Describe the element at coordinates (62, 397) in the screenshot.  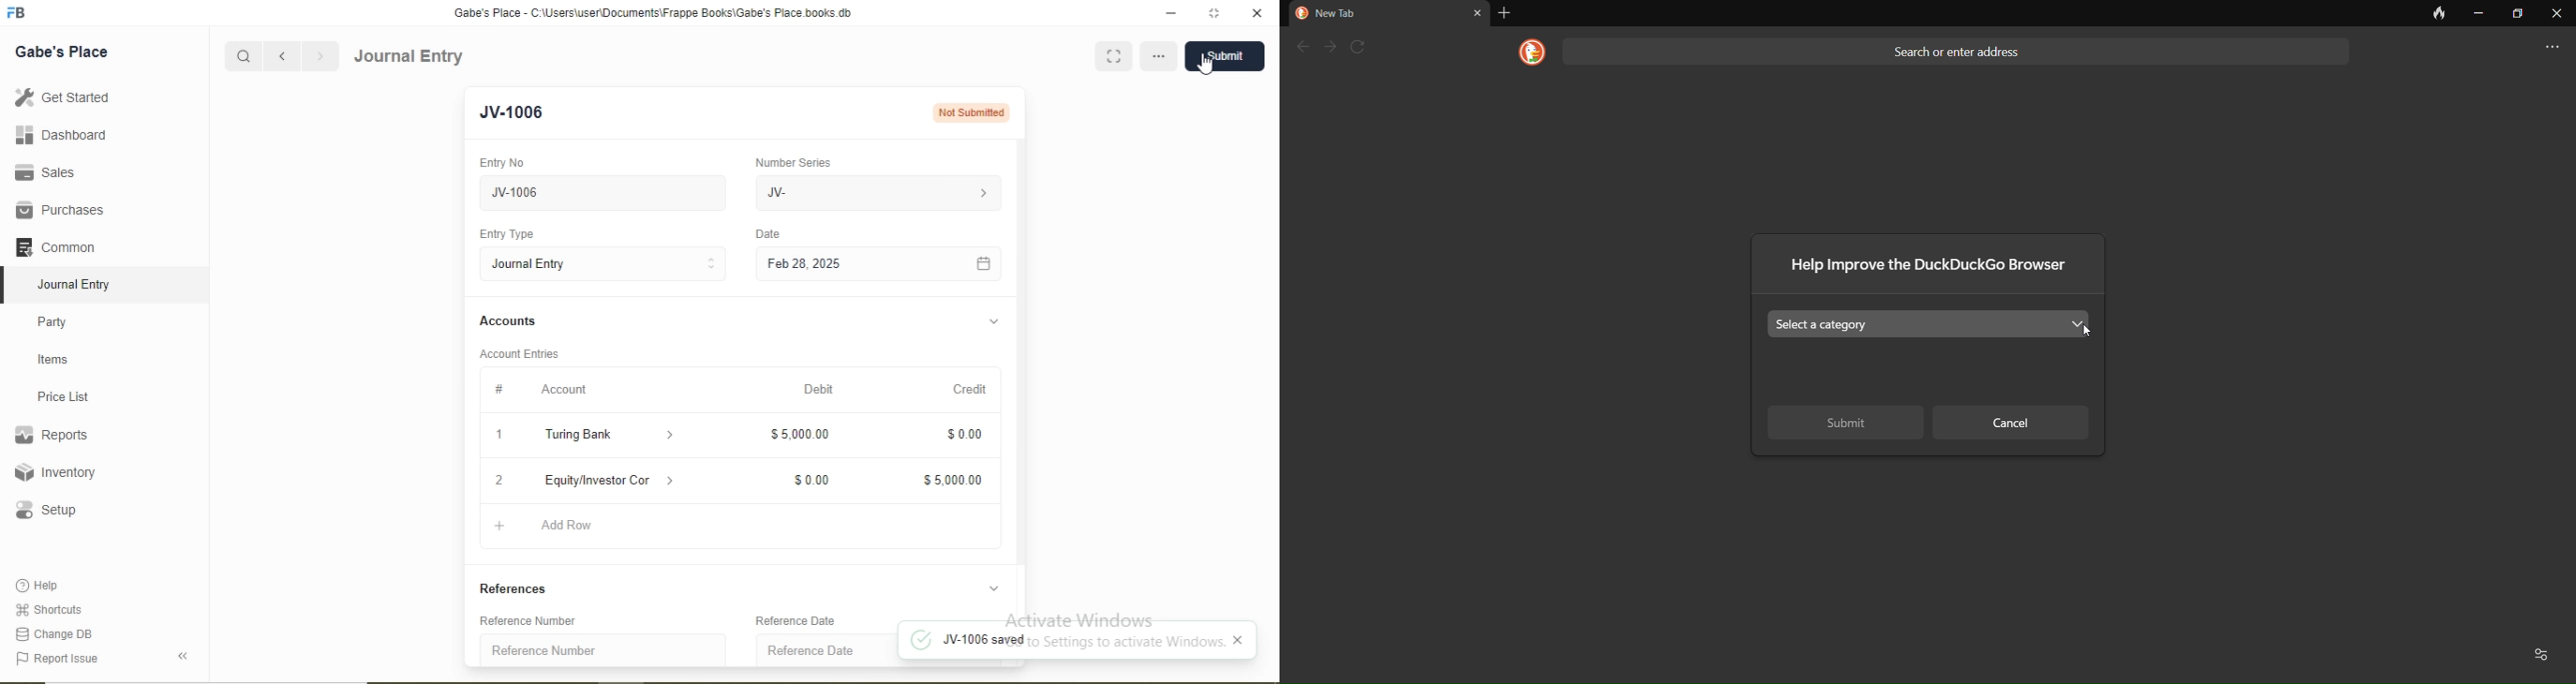
I see `Price List` at that location.